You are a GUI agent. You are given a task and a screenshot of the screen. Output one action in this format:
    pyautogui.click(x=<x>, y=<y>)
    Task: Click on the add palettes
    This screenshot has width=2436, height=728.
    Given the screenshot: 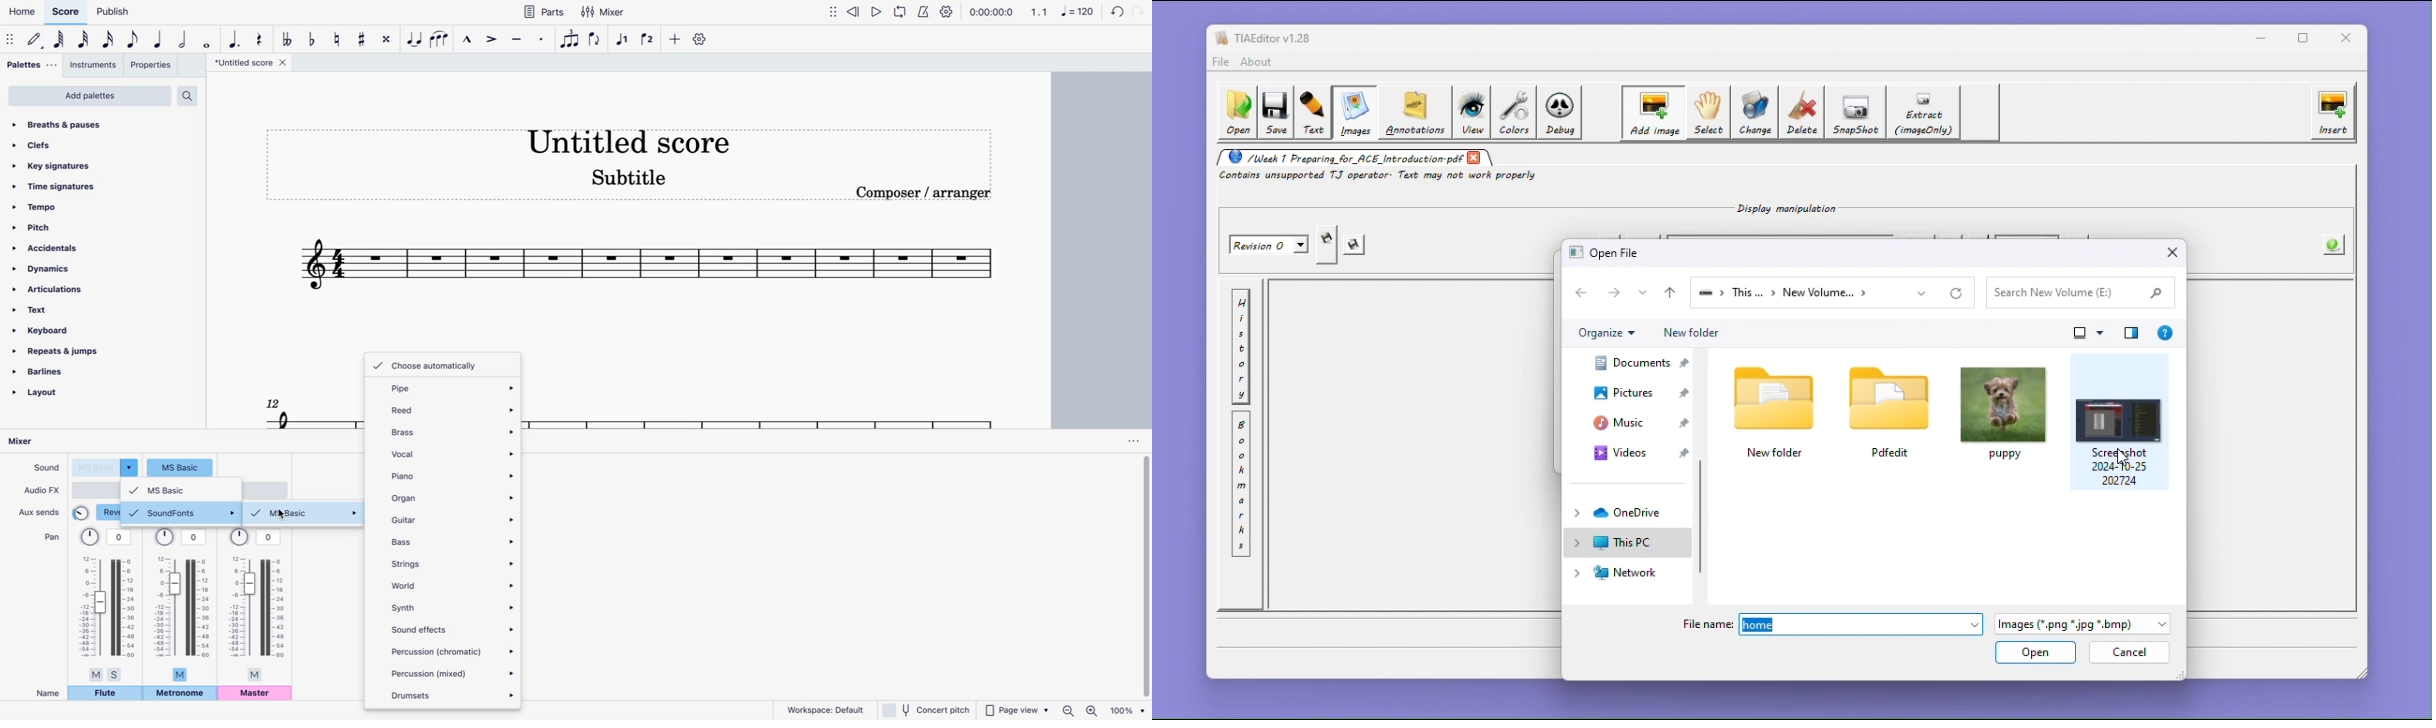 What is the action you would take?
    pyautogui.click(x=89, y=97)
    